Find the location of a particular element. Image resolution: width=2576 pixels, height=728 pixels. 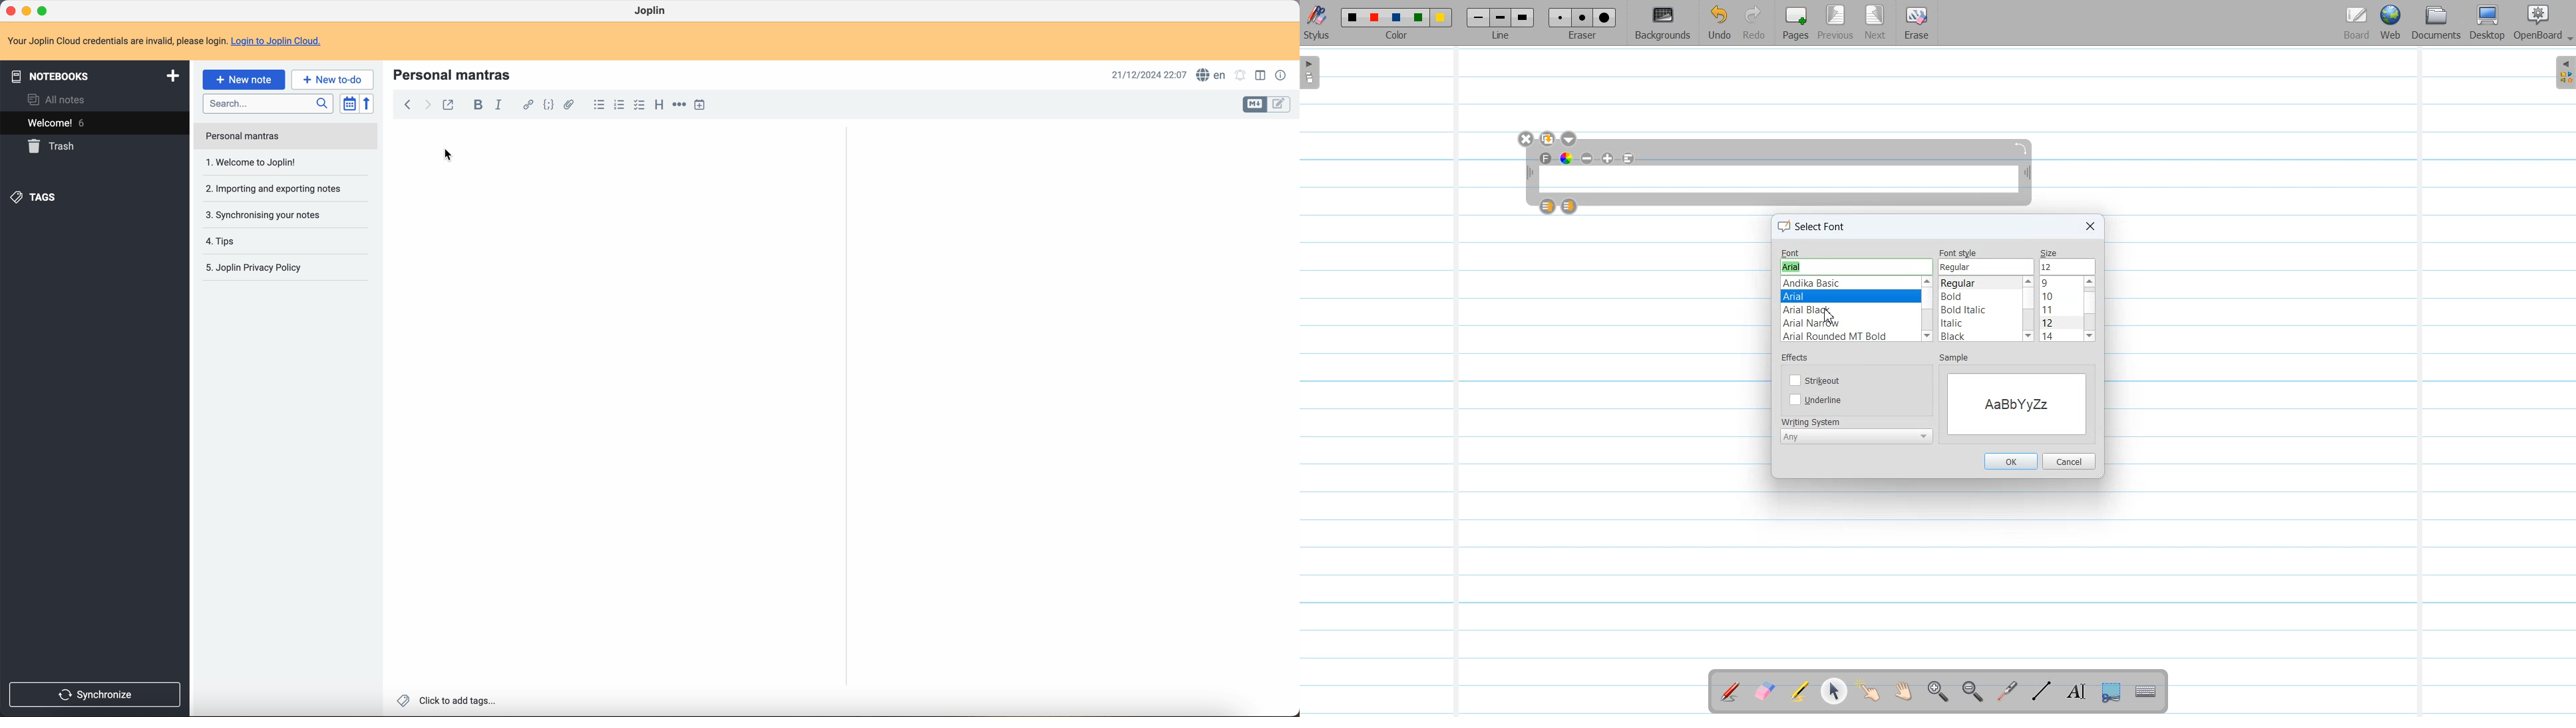

horizontal rule is located at coordinates (680, 106).